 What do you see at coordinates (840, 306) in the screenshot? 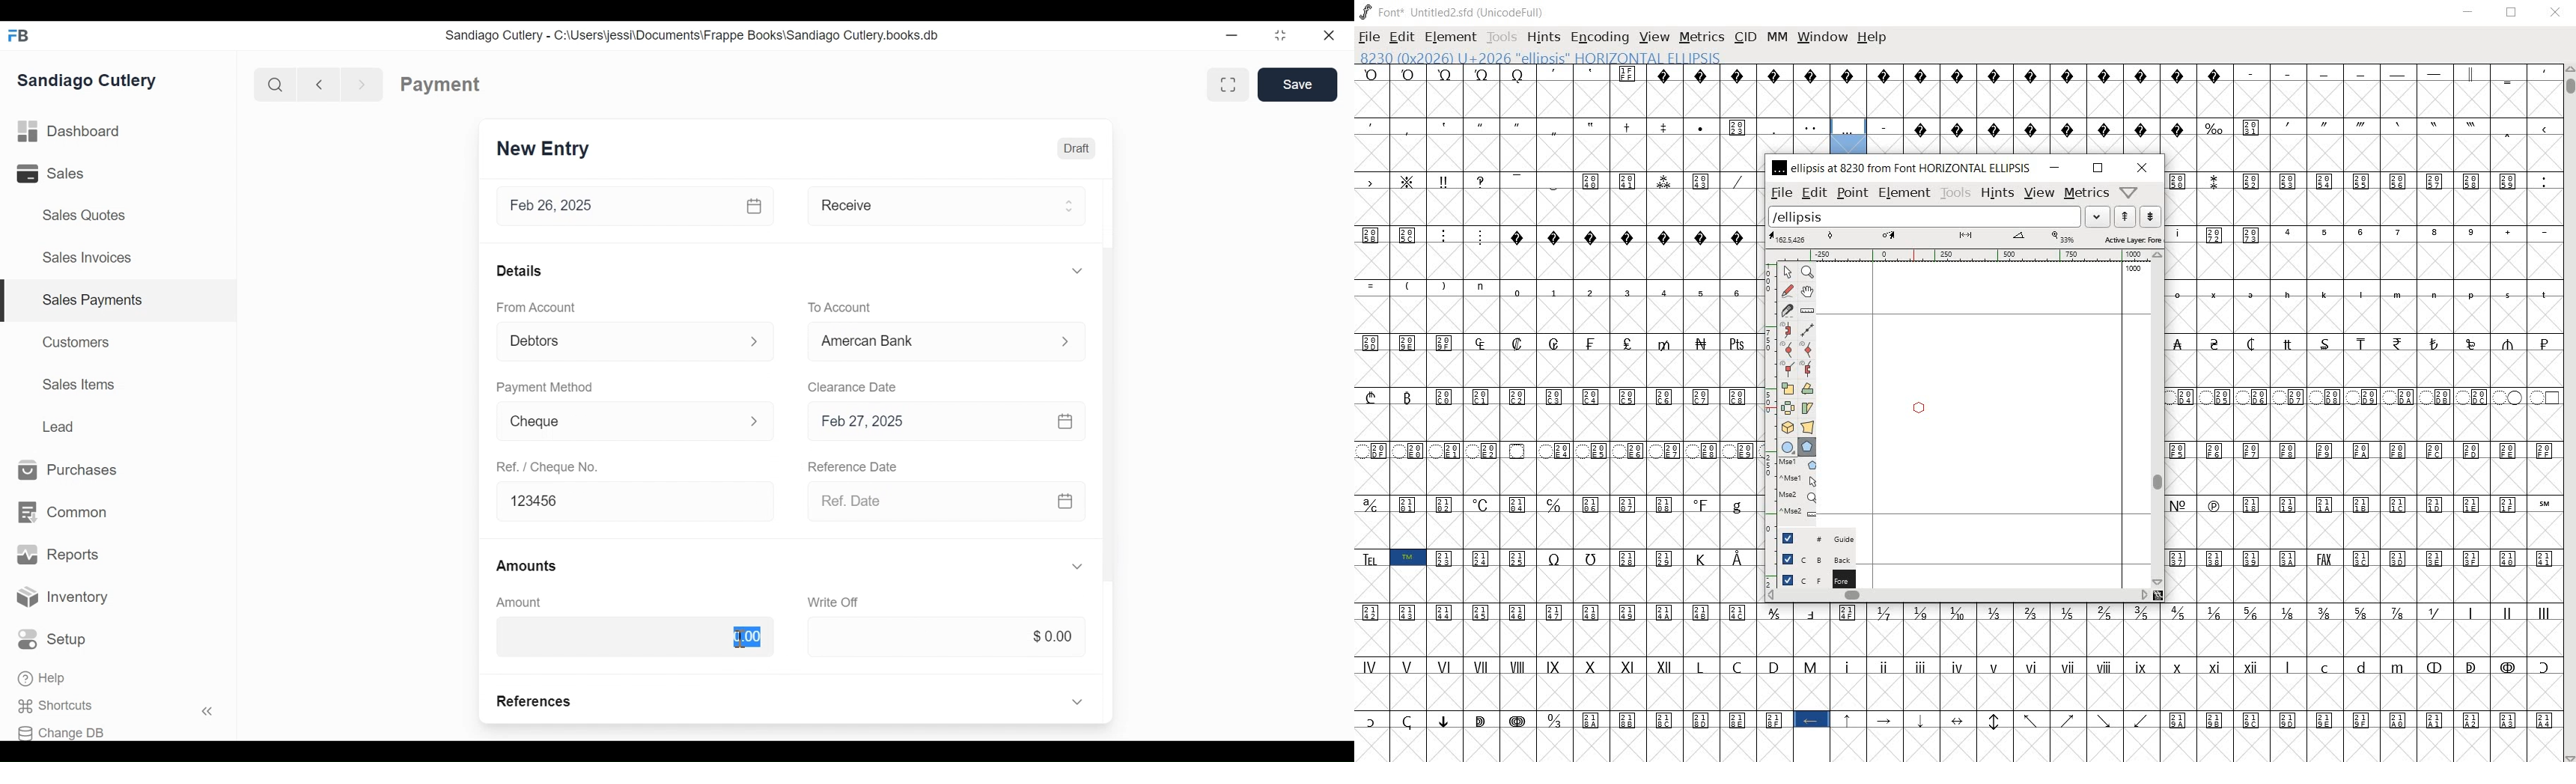
I see `To Account` at bounding box center [840, 306].